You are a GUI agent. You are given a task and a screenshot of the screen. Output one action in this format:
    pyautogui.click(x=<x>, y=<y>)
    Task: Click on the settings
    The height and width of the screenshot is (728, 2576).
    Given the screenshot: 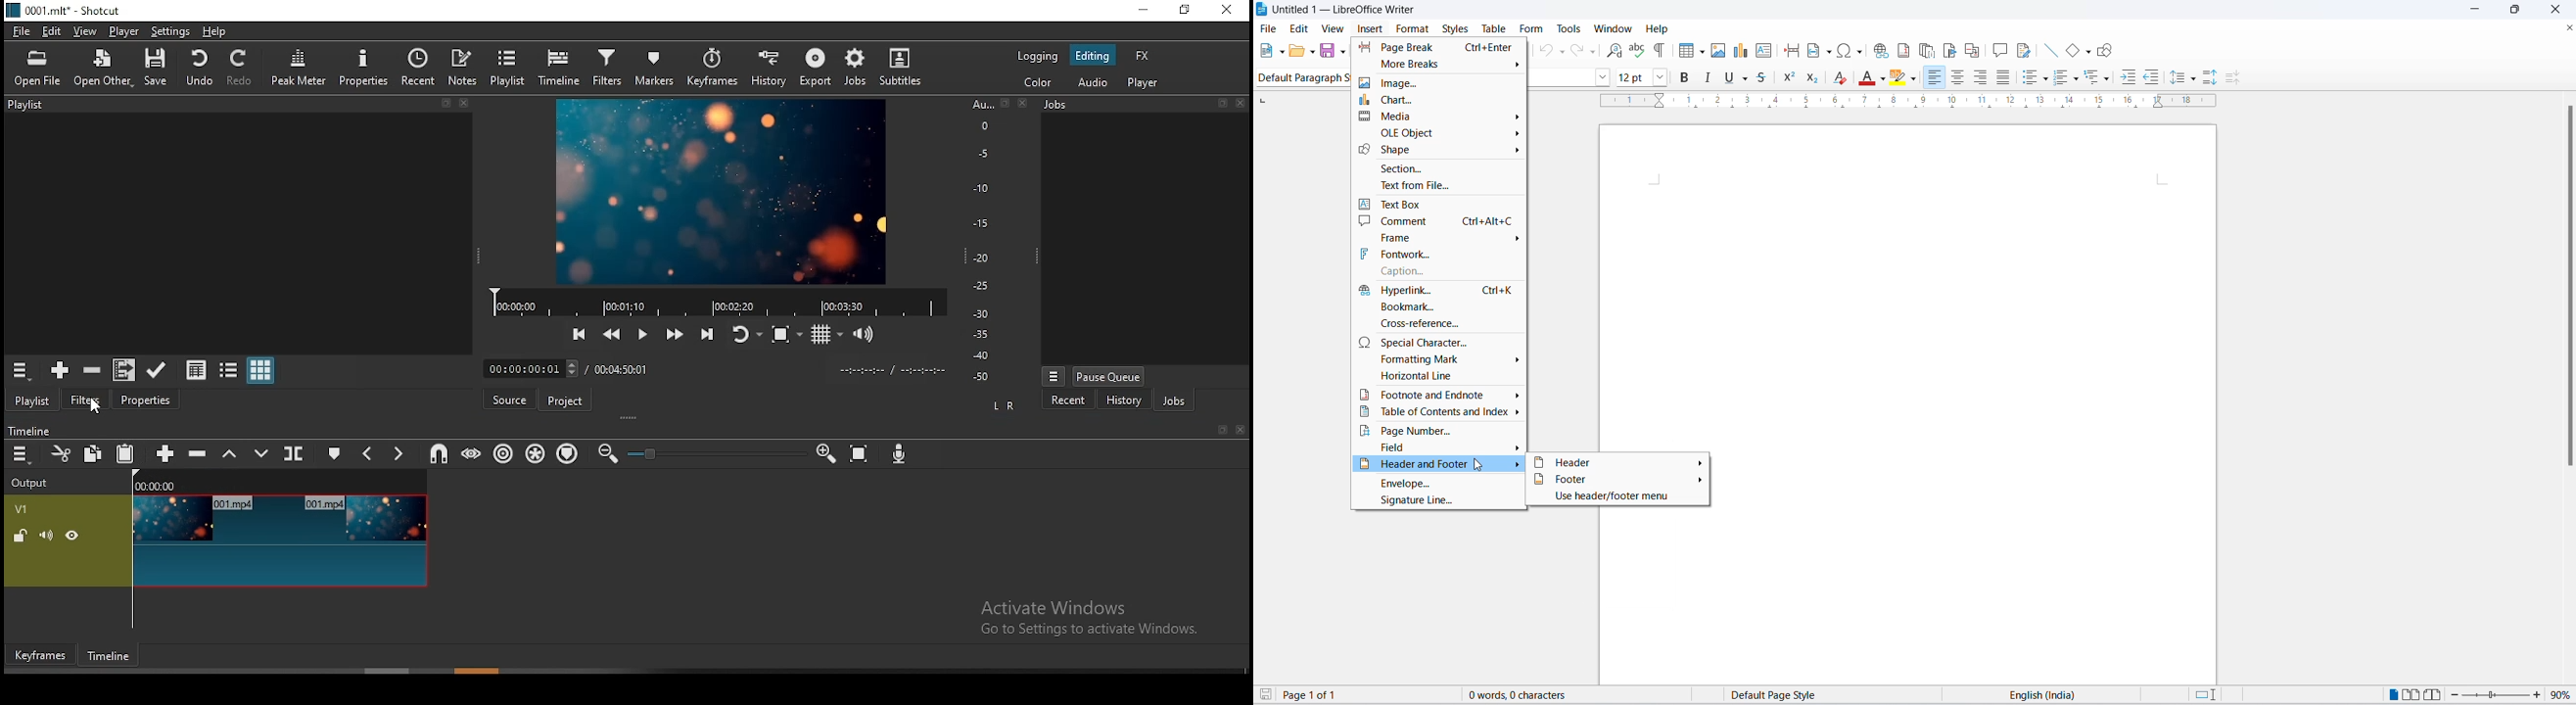 What is the action you would take?
    pyautogui.click(x=169, y=32)
    